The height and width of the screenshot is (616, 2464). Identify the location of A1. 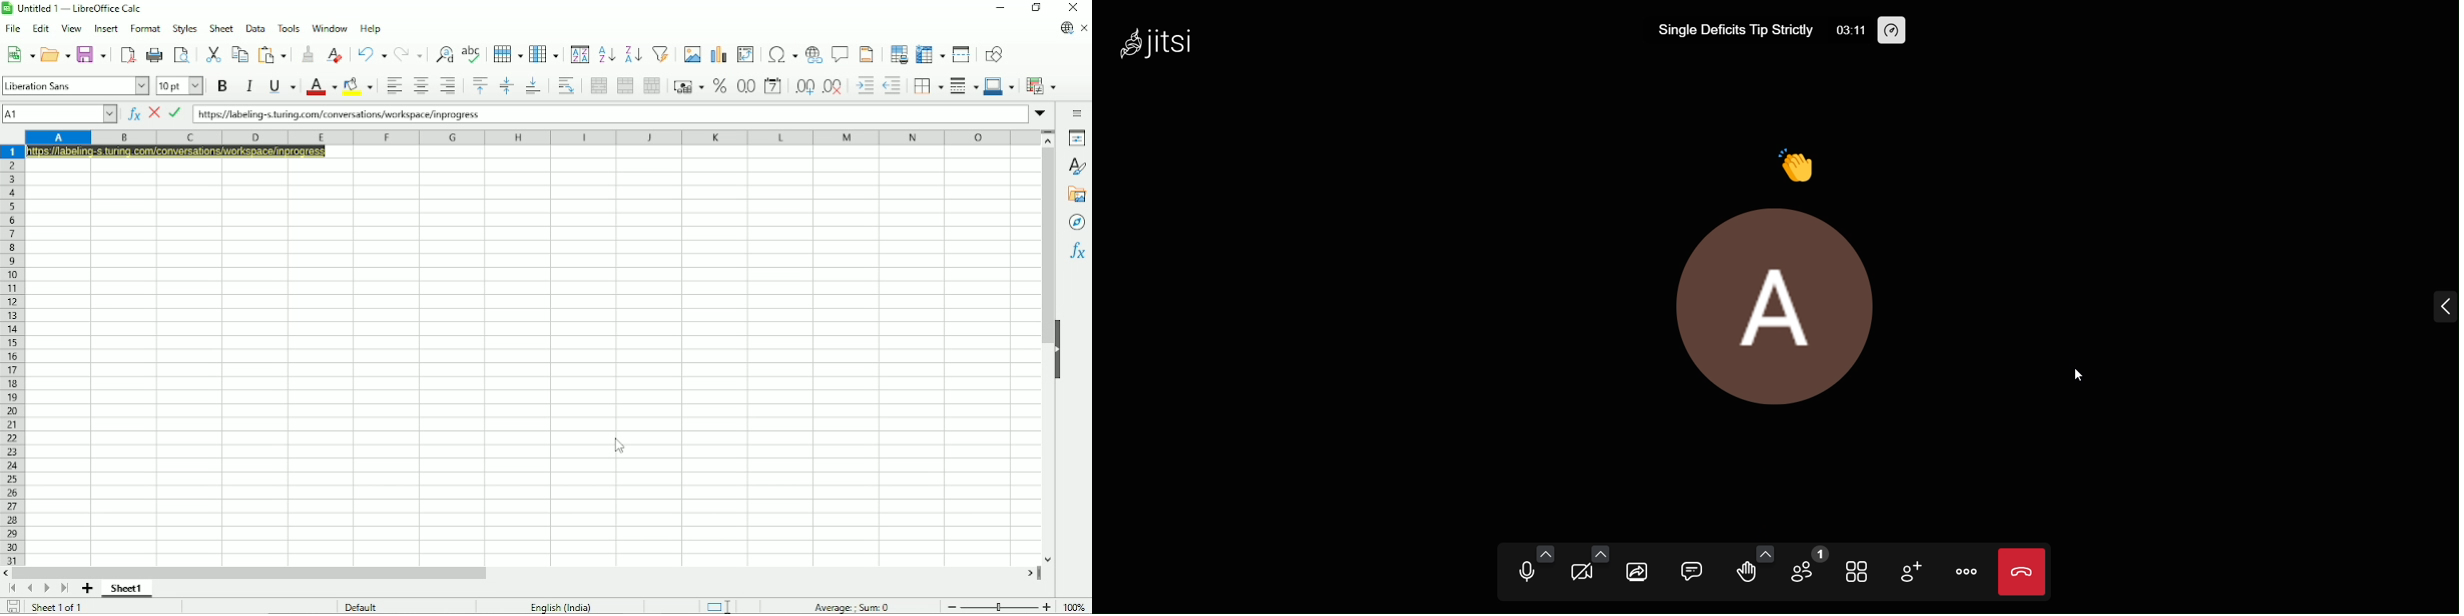
(61, 115).